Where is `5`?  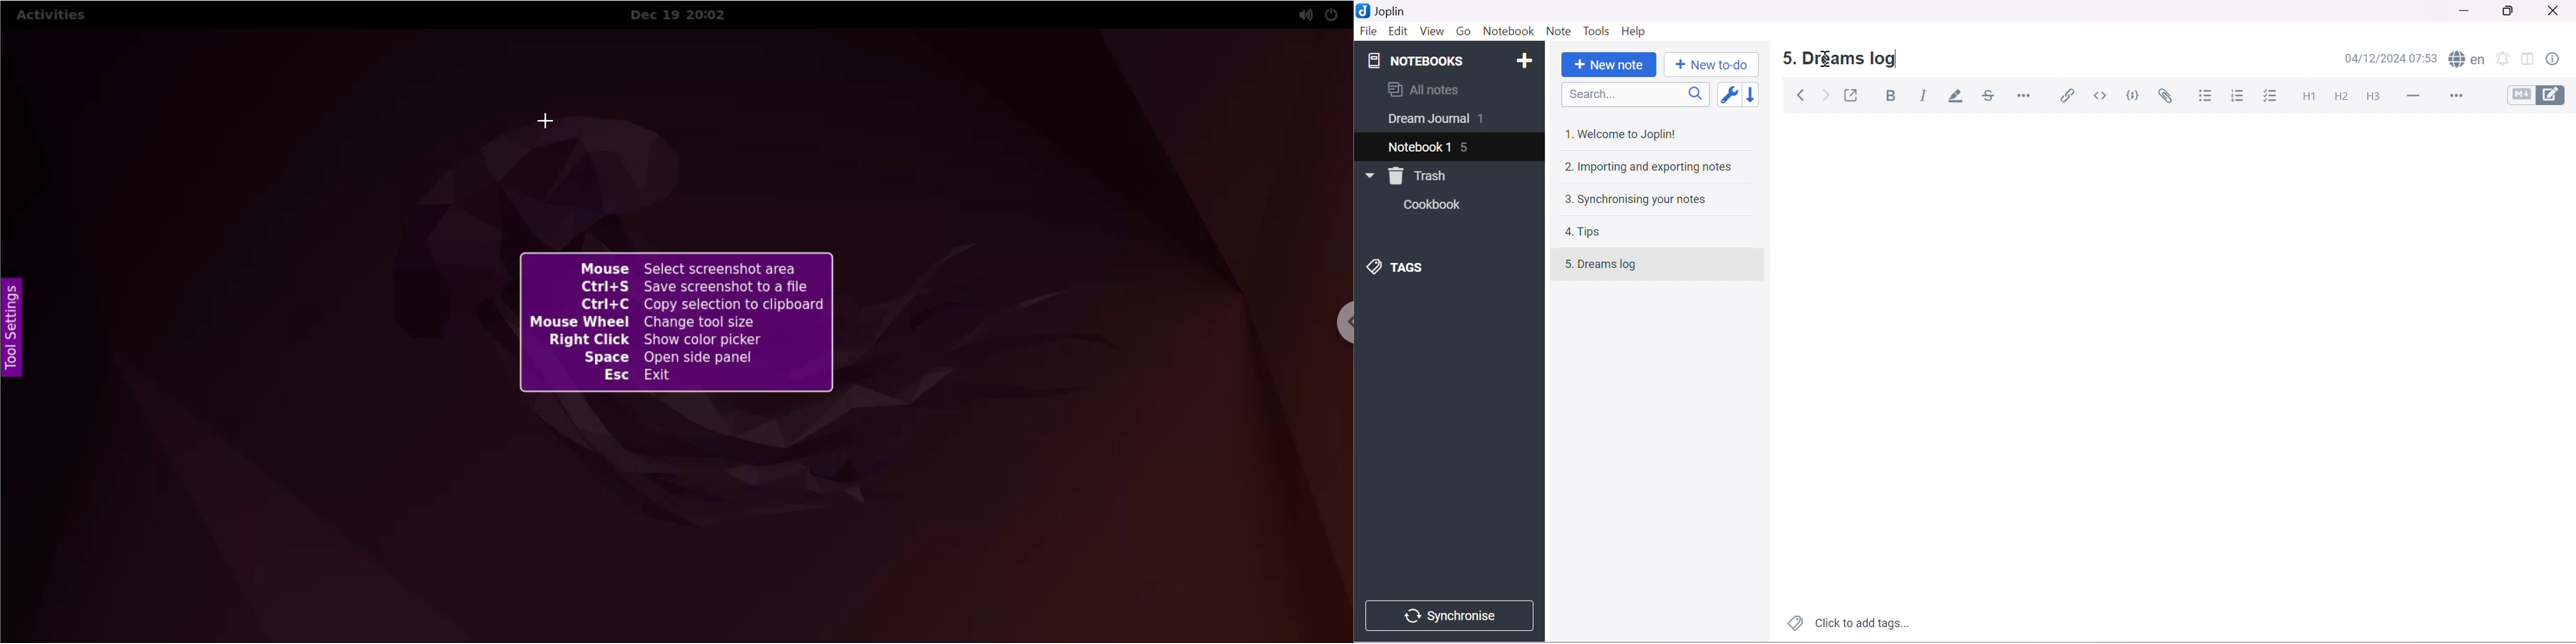 5 is located at coordinates (1468, 148).